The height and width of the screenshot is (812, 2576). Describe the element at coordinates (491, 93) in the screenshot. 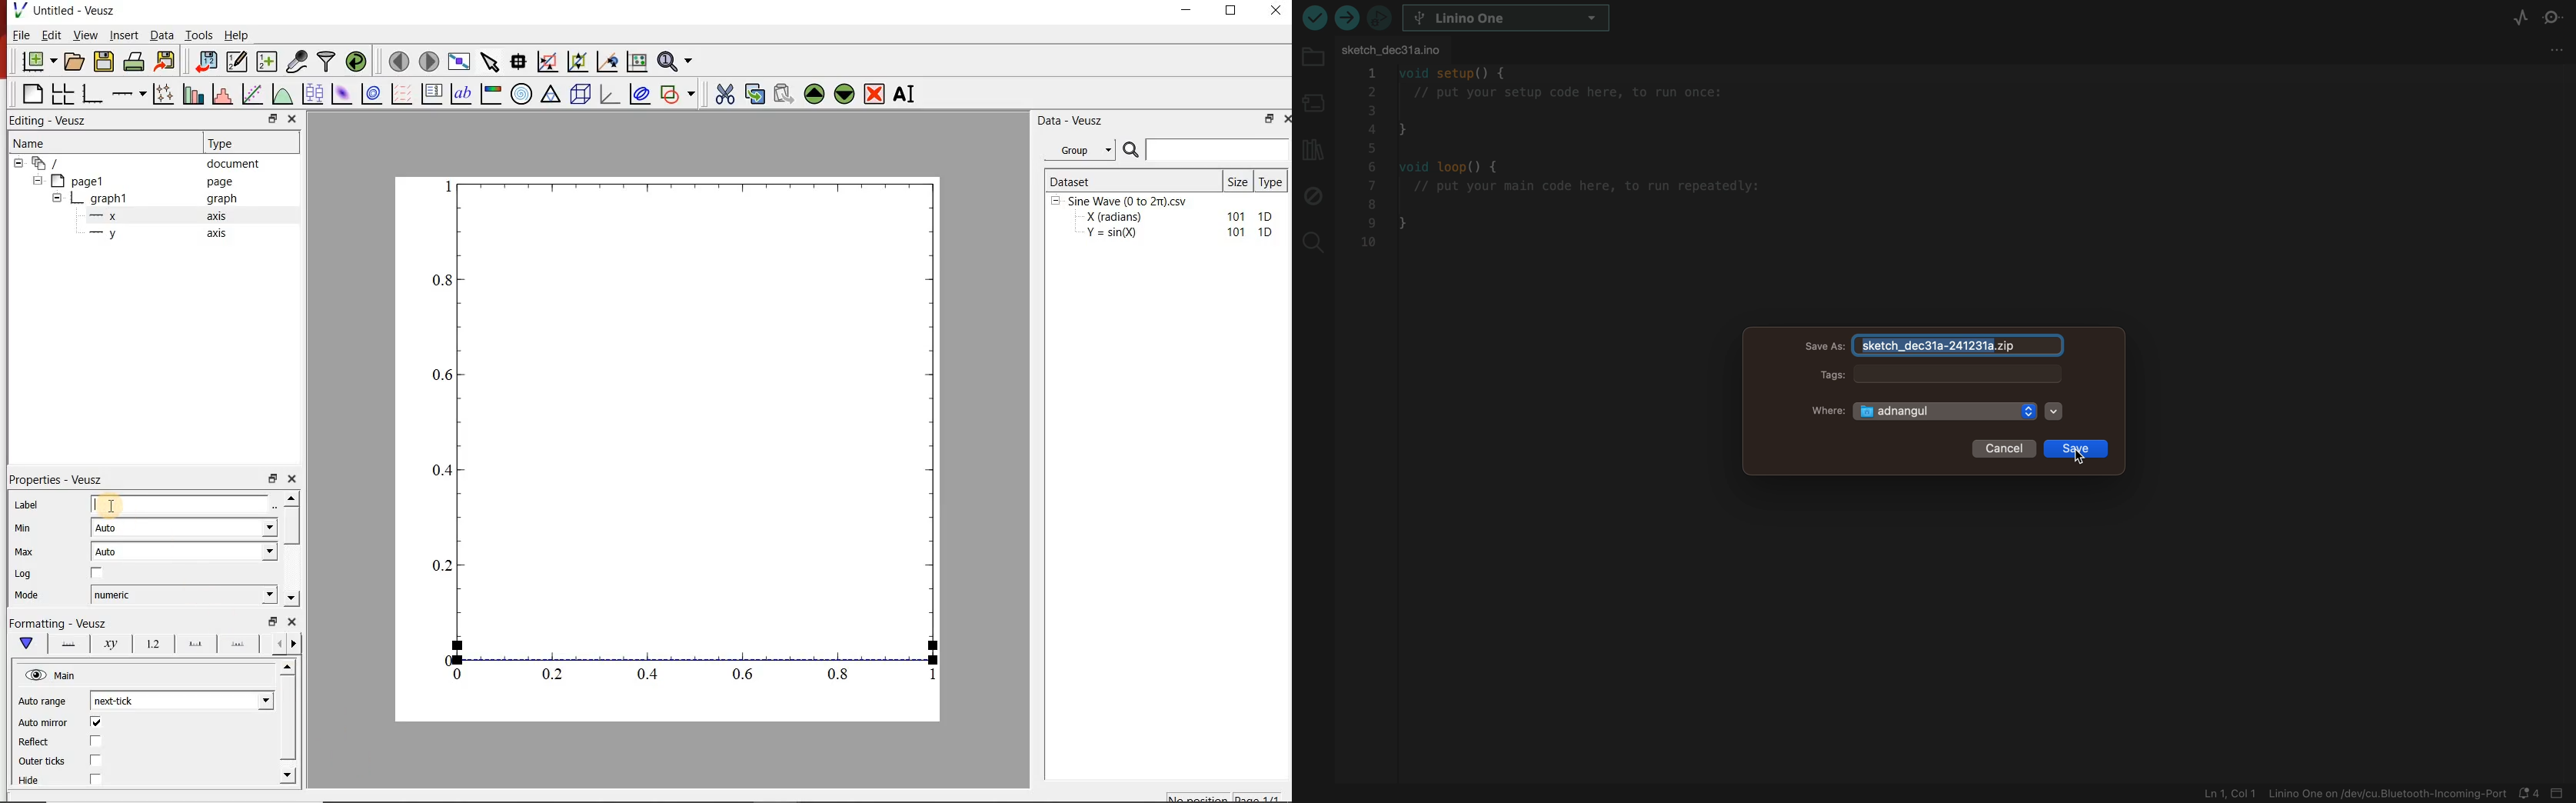

I see `image color bar` at that location.